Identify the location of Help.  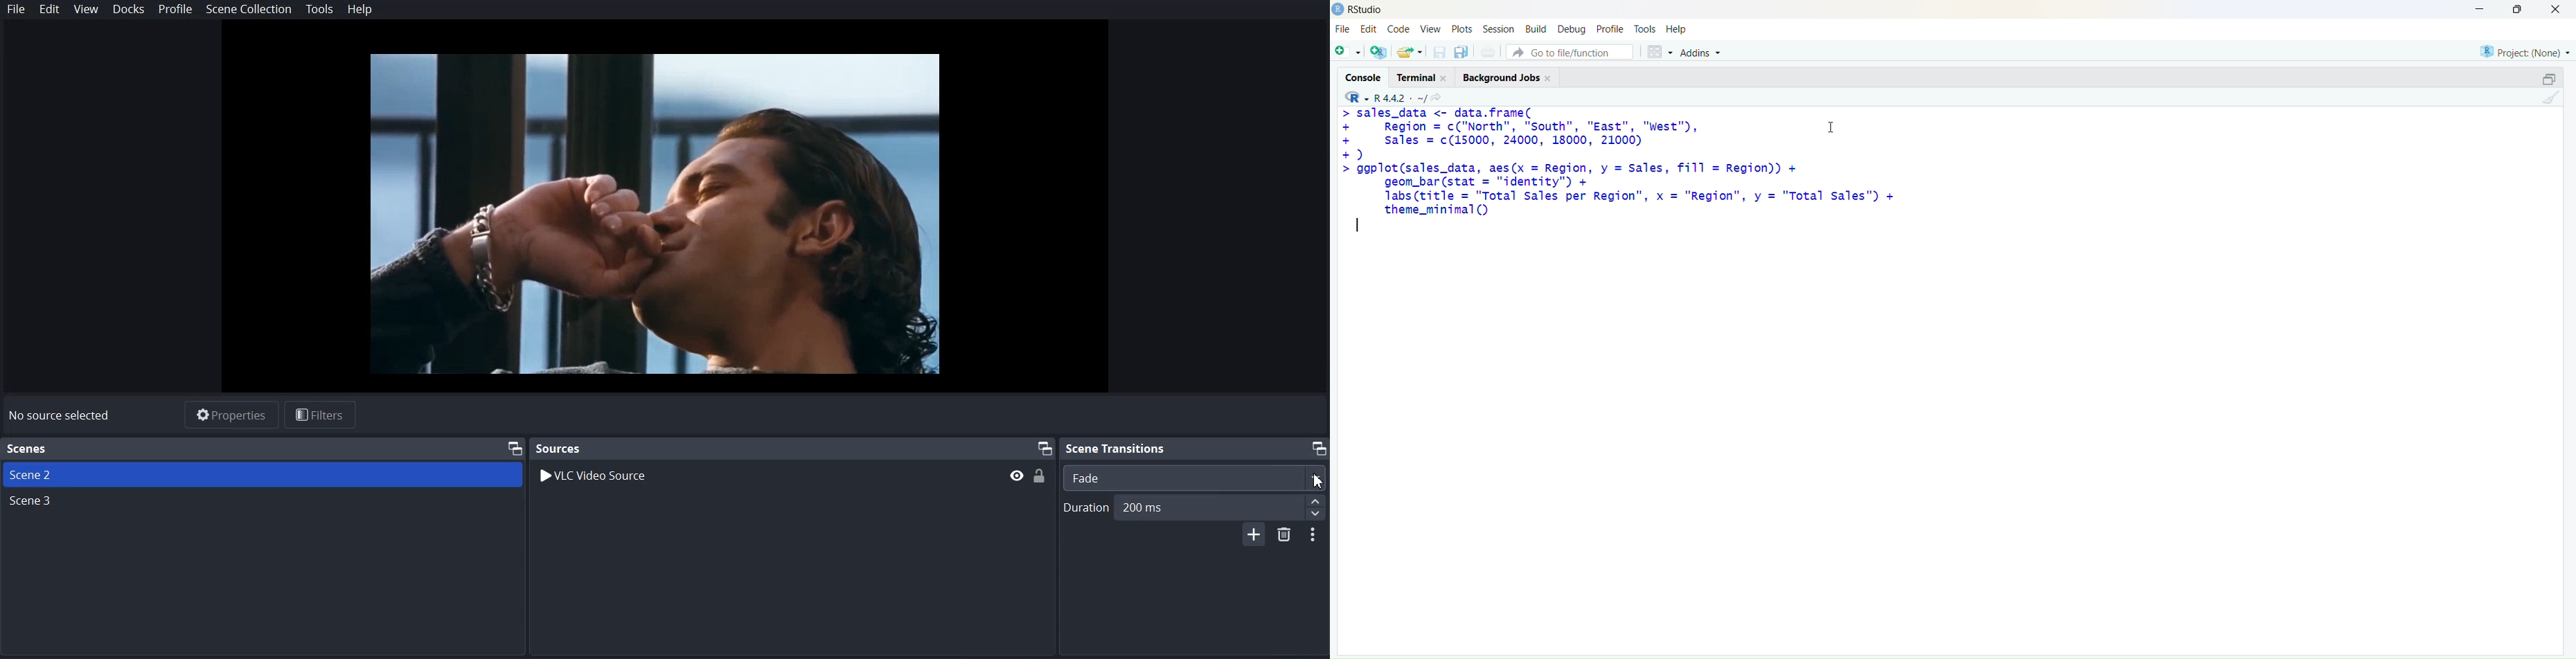
(359, 10).